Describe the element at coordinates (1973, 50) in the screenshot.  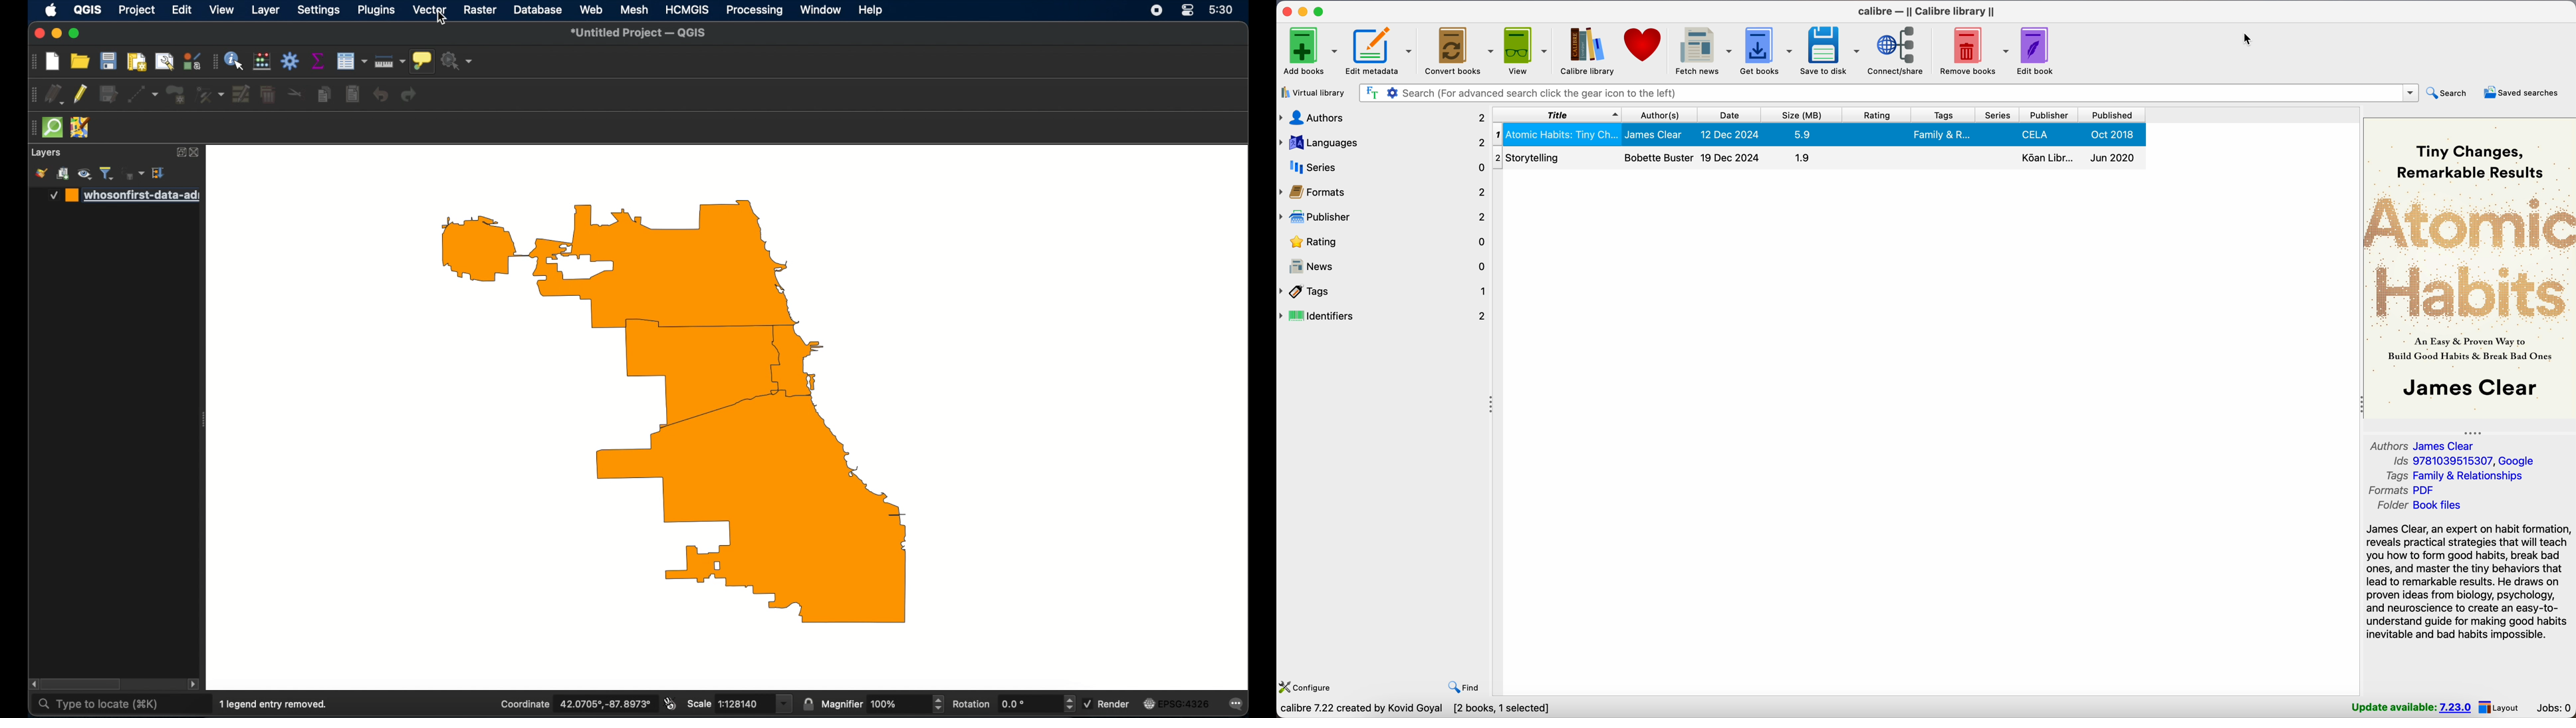
I see `remove books` at that location.